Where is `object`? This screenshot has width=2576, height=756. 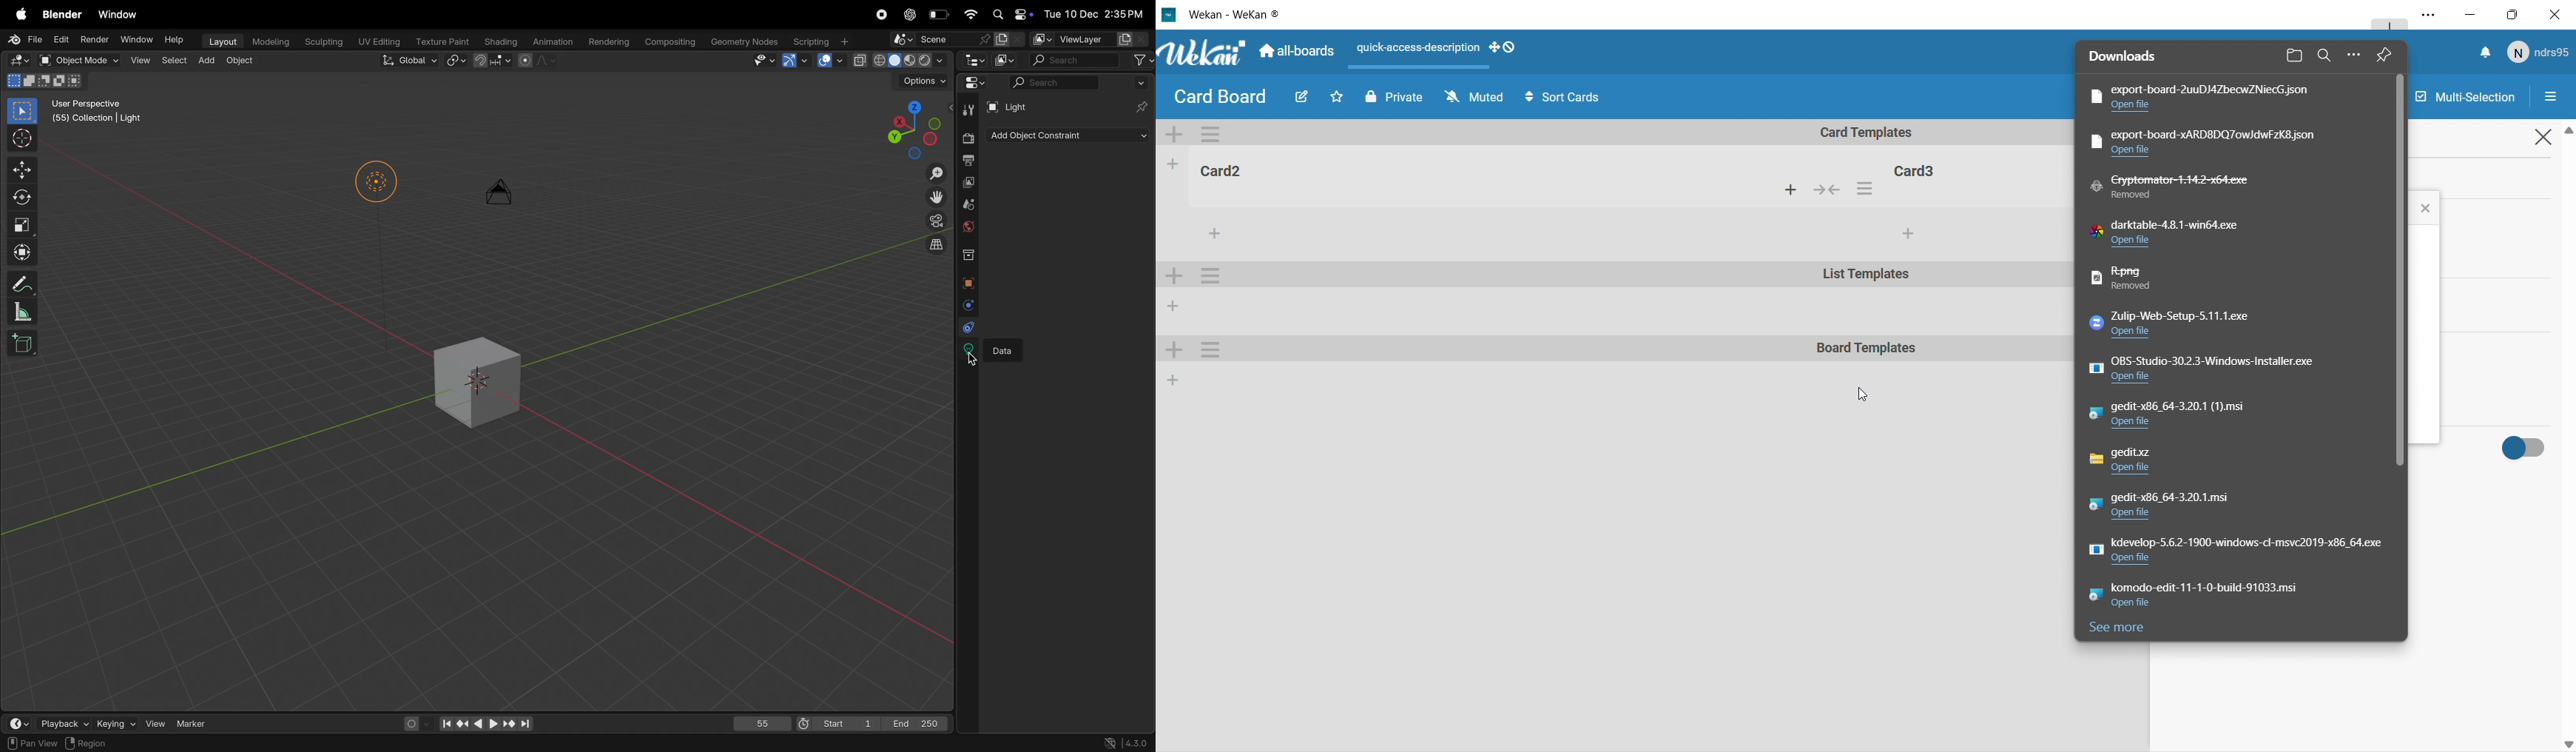 object is located at coordinates (970, 281).